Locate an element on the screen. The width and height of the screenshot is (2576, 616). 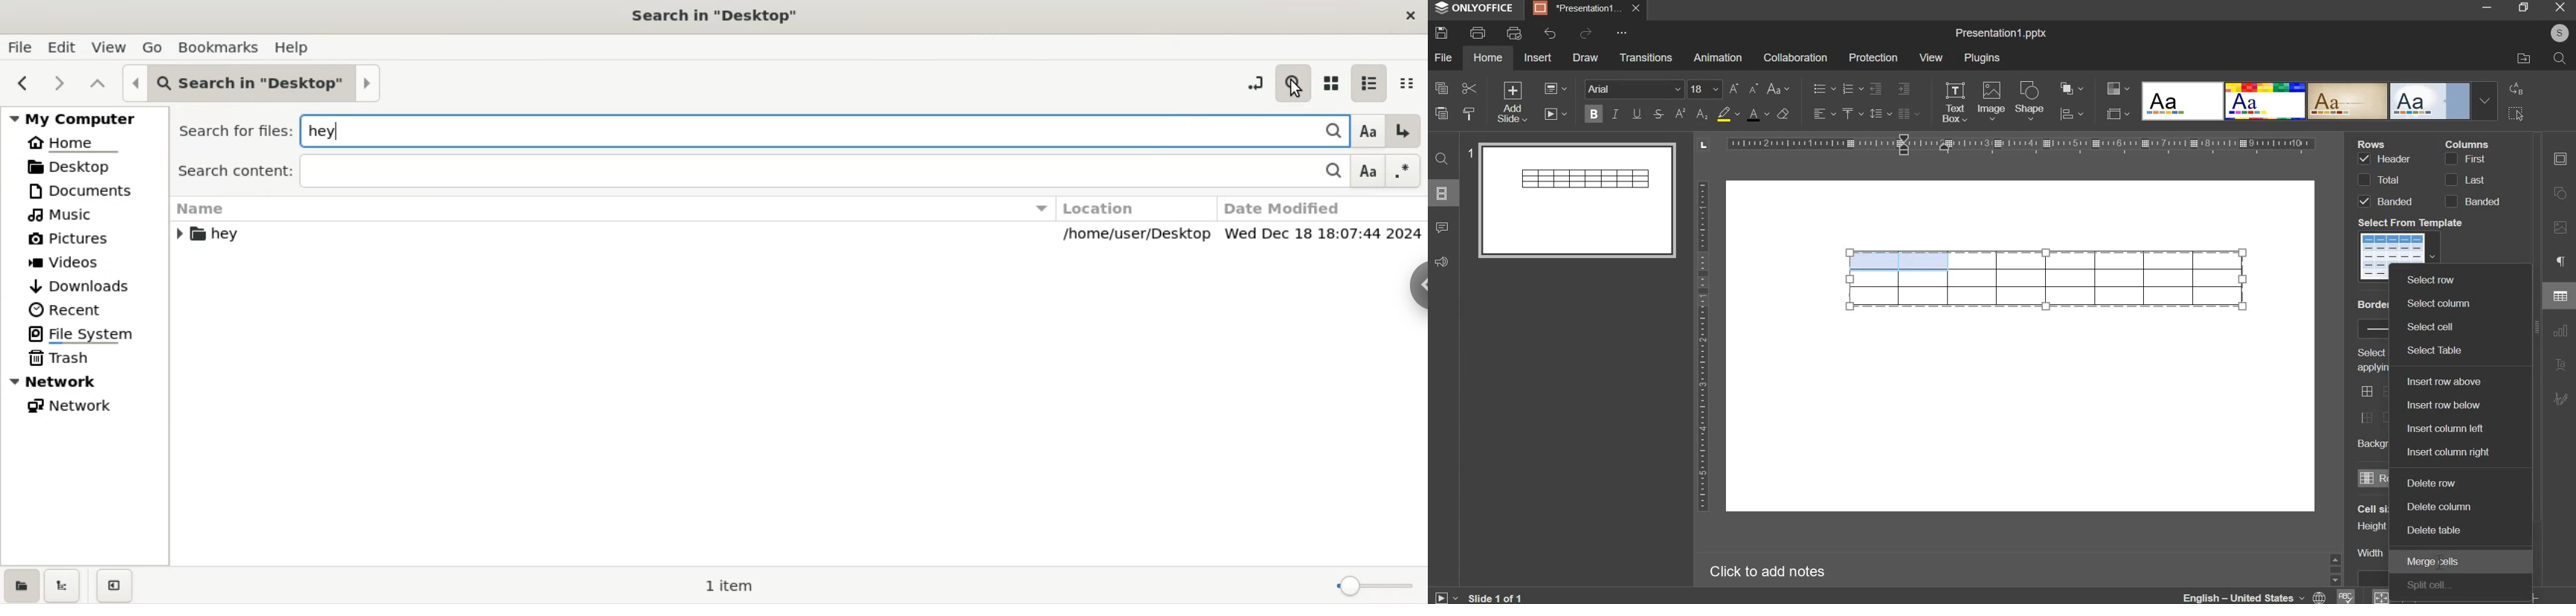
transitions is located at coordinates (1646, 57).